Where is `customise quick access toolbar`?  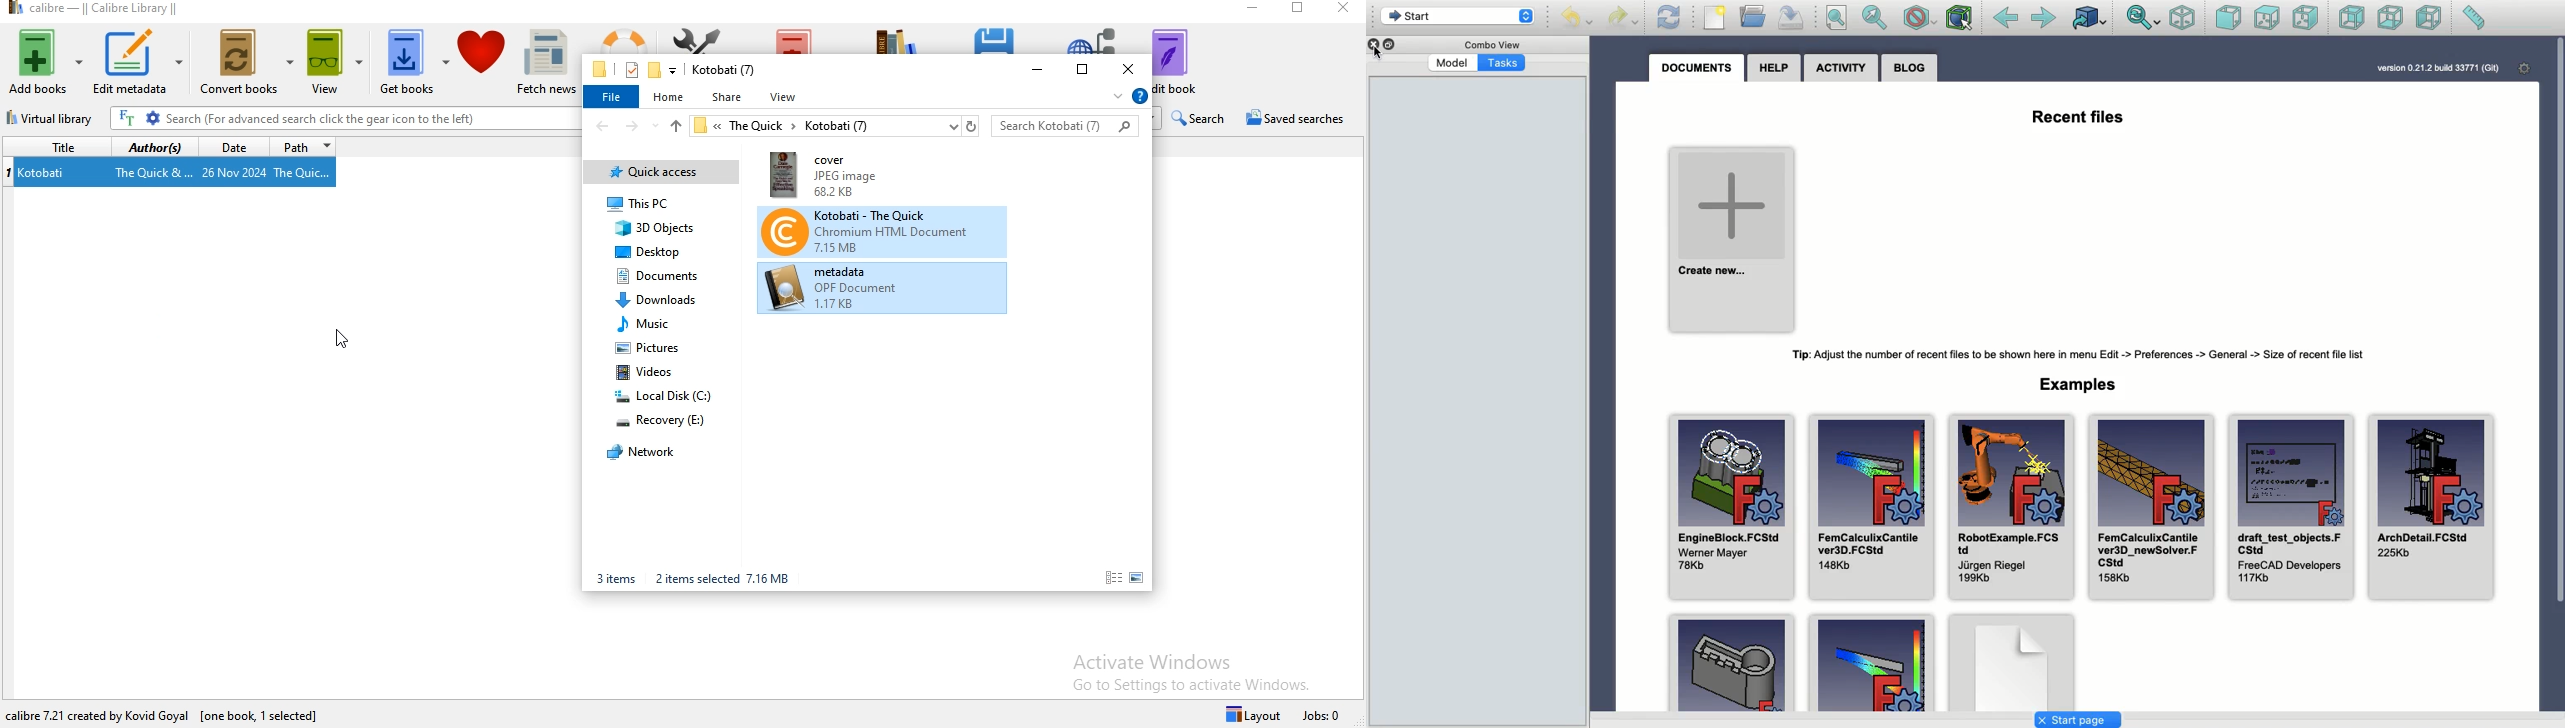 customise quick access toolbar is located at coordinates (673, 70).